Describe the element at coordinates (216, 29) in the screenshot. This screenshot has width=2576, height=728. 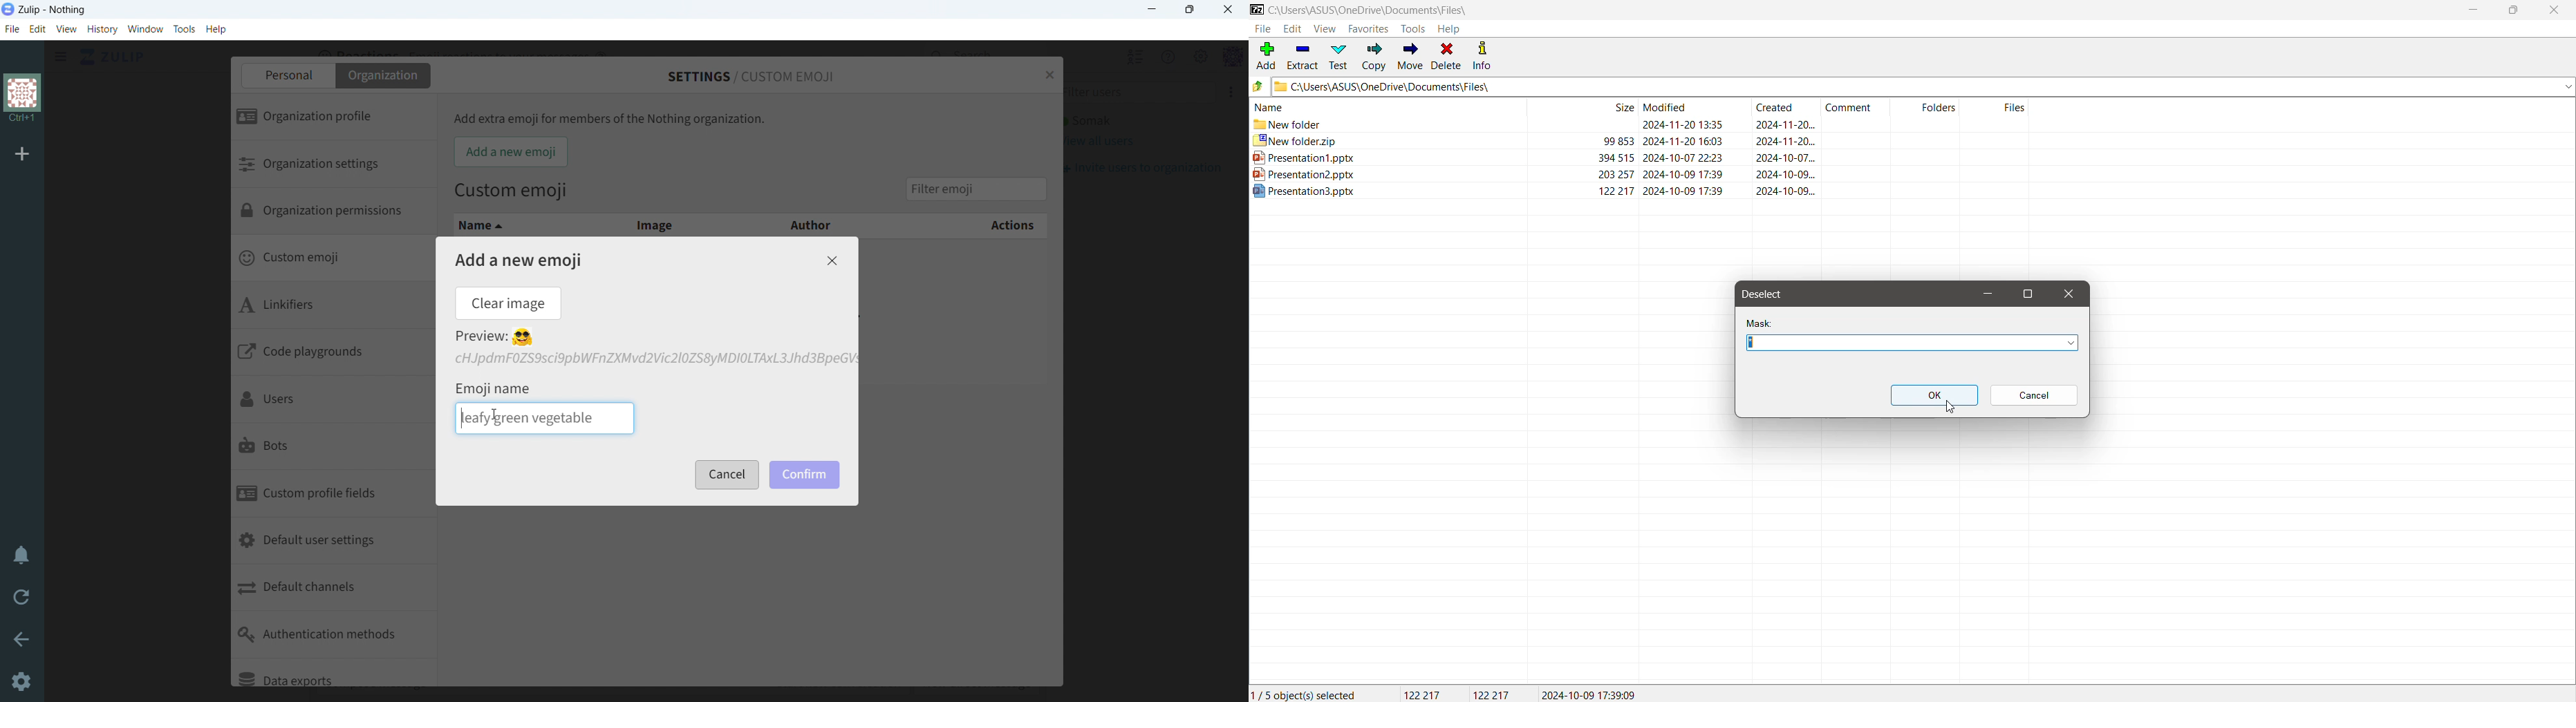
I see `help` at that location.